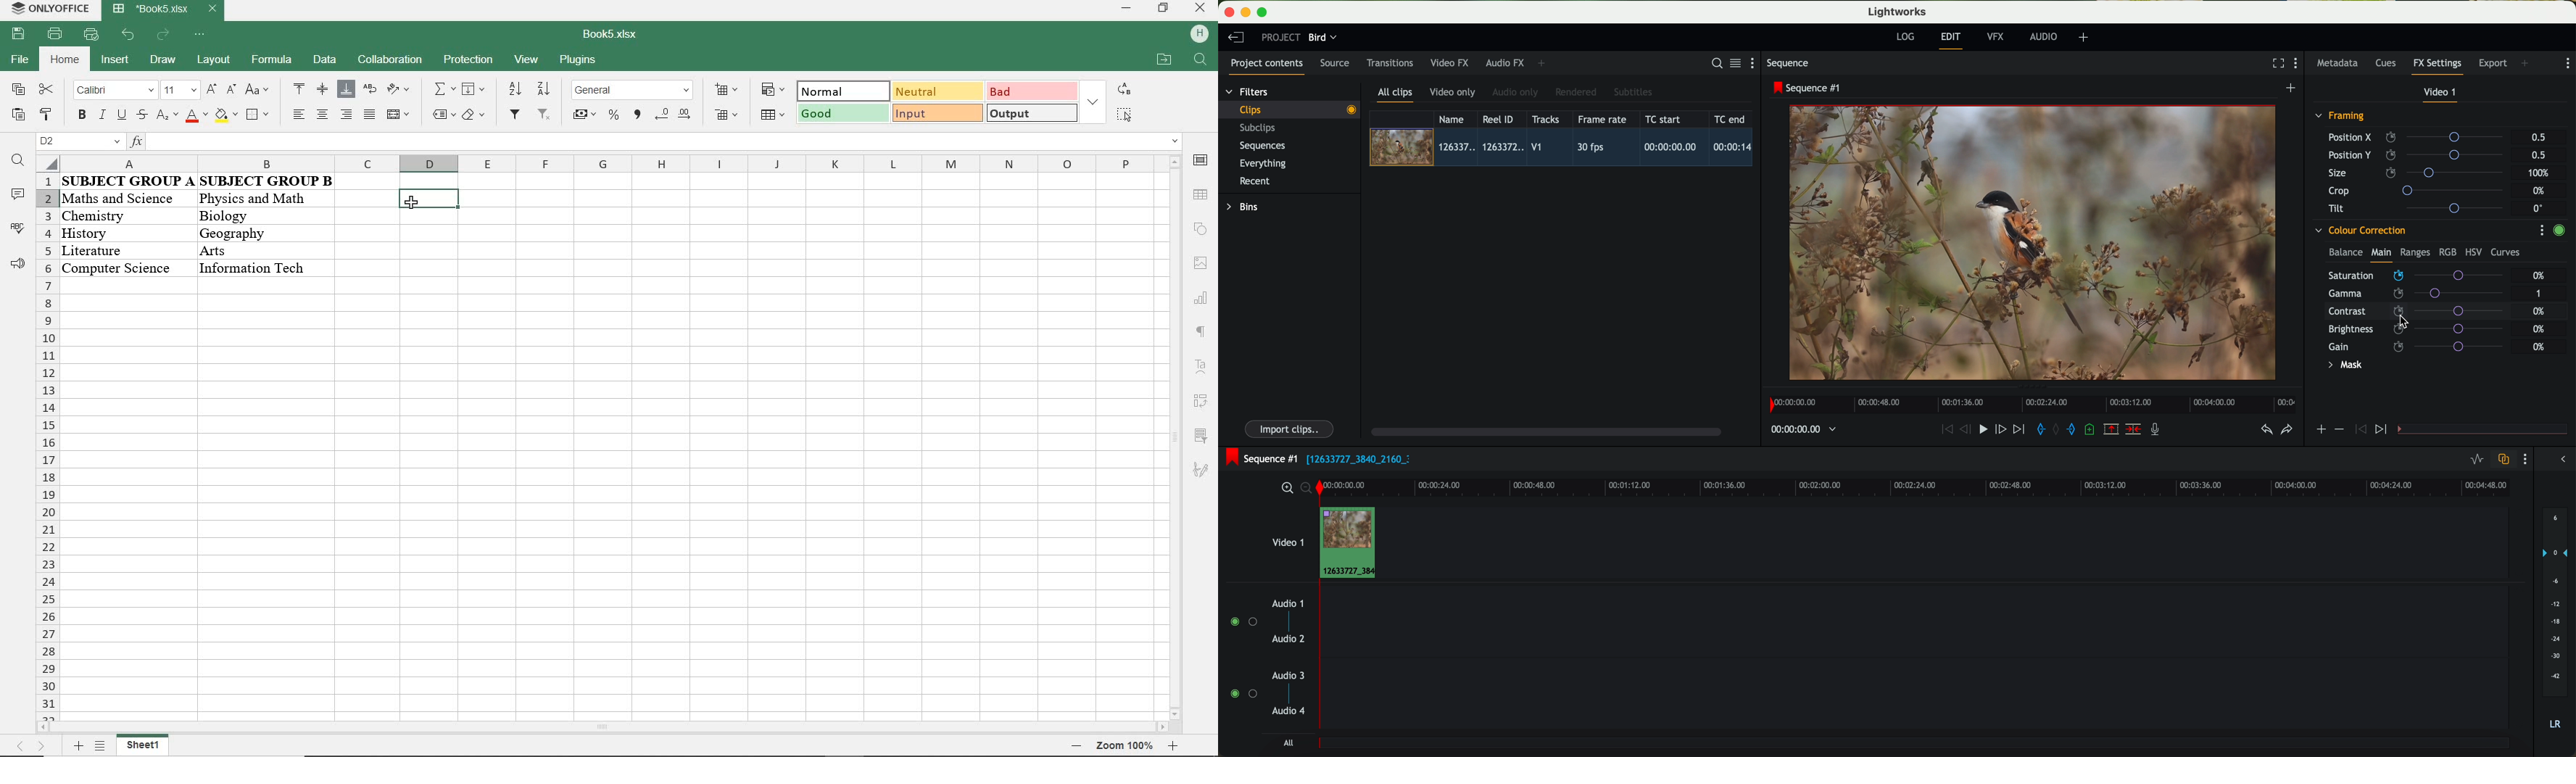  Describe the element at coordinates (576, 61) in the screenshot. I see `plugins` at that location.